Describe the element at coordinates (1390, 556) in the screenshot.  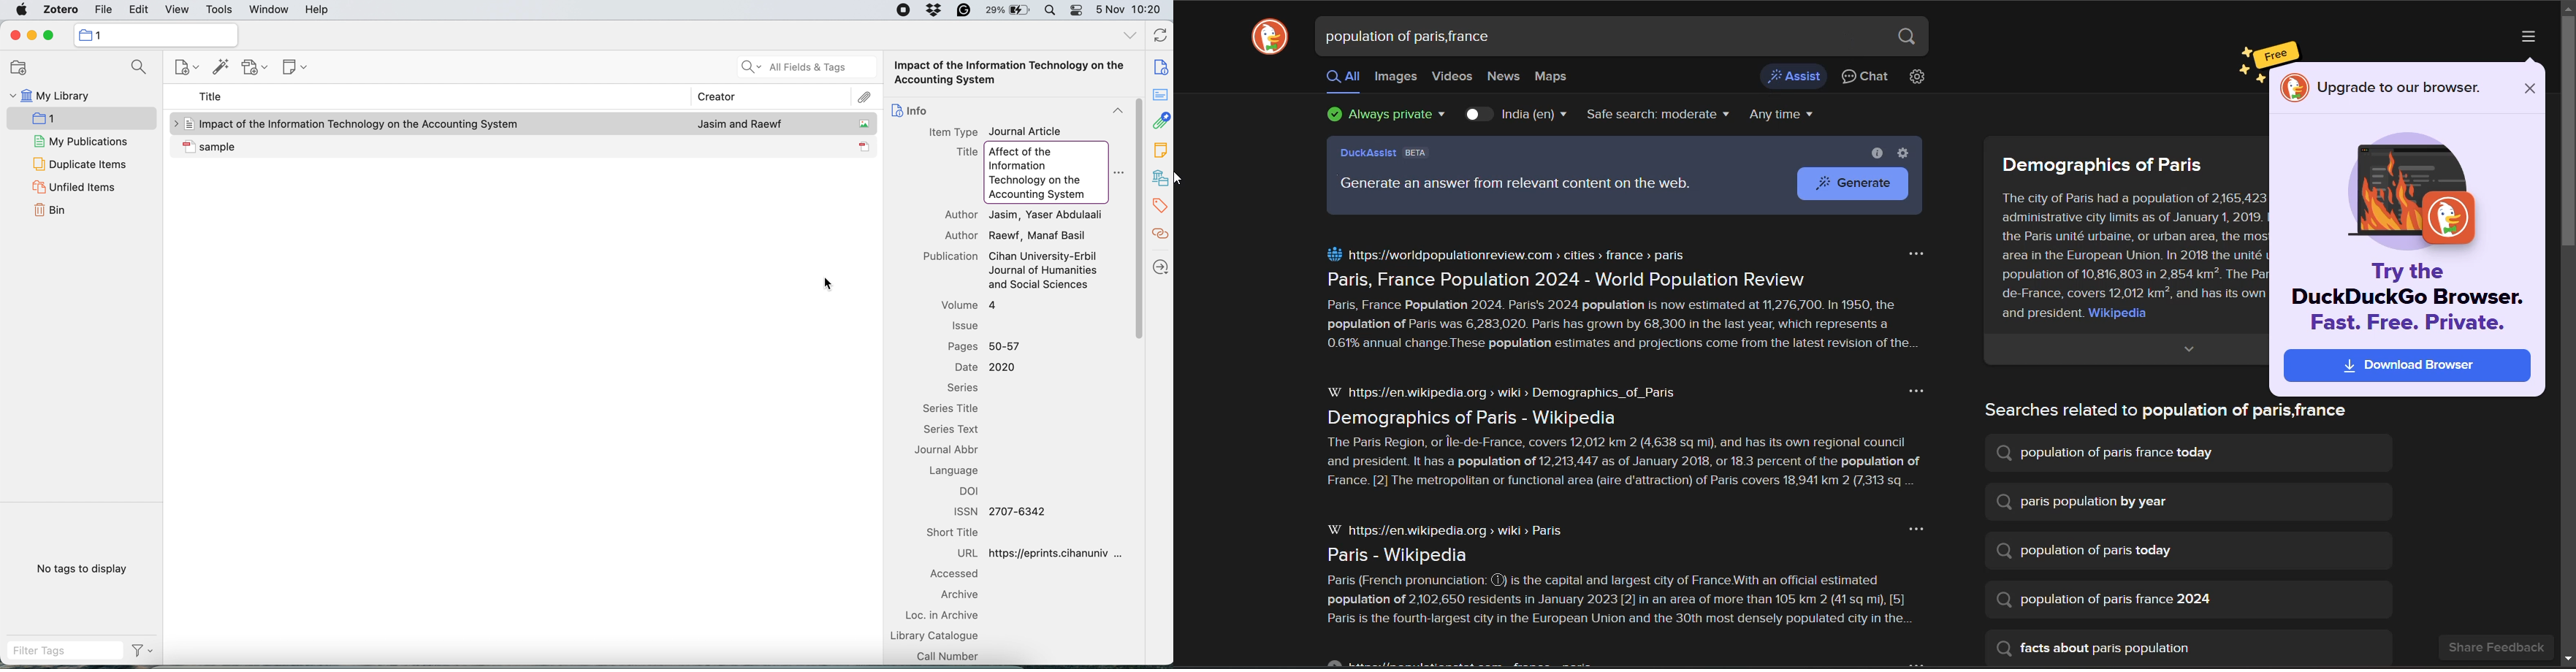
I see `Paris - Wikipedia` at that location.